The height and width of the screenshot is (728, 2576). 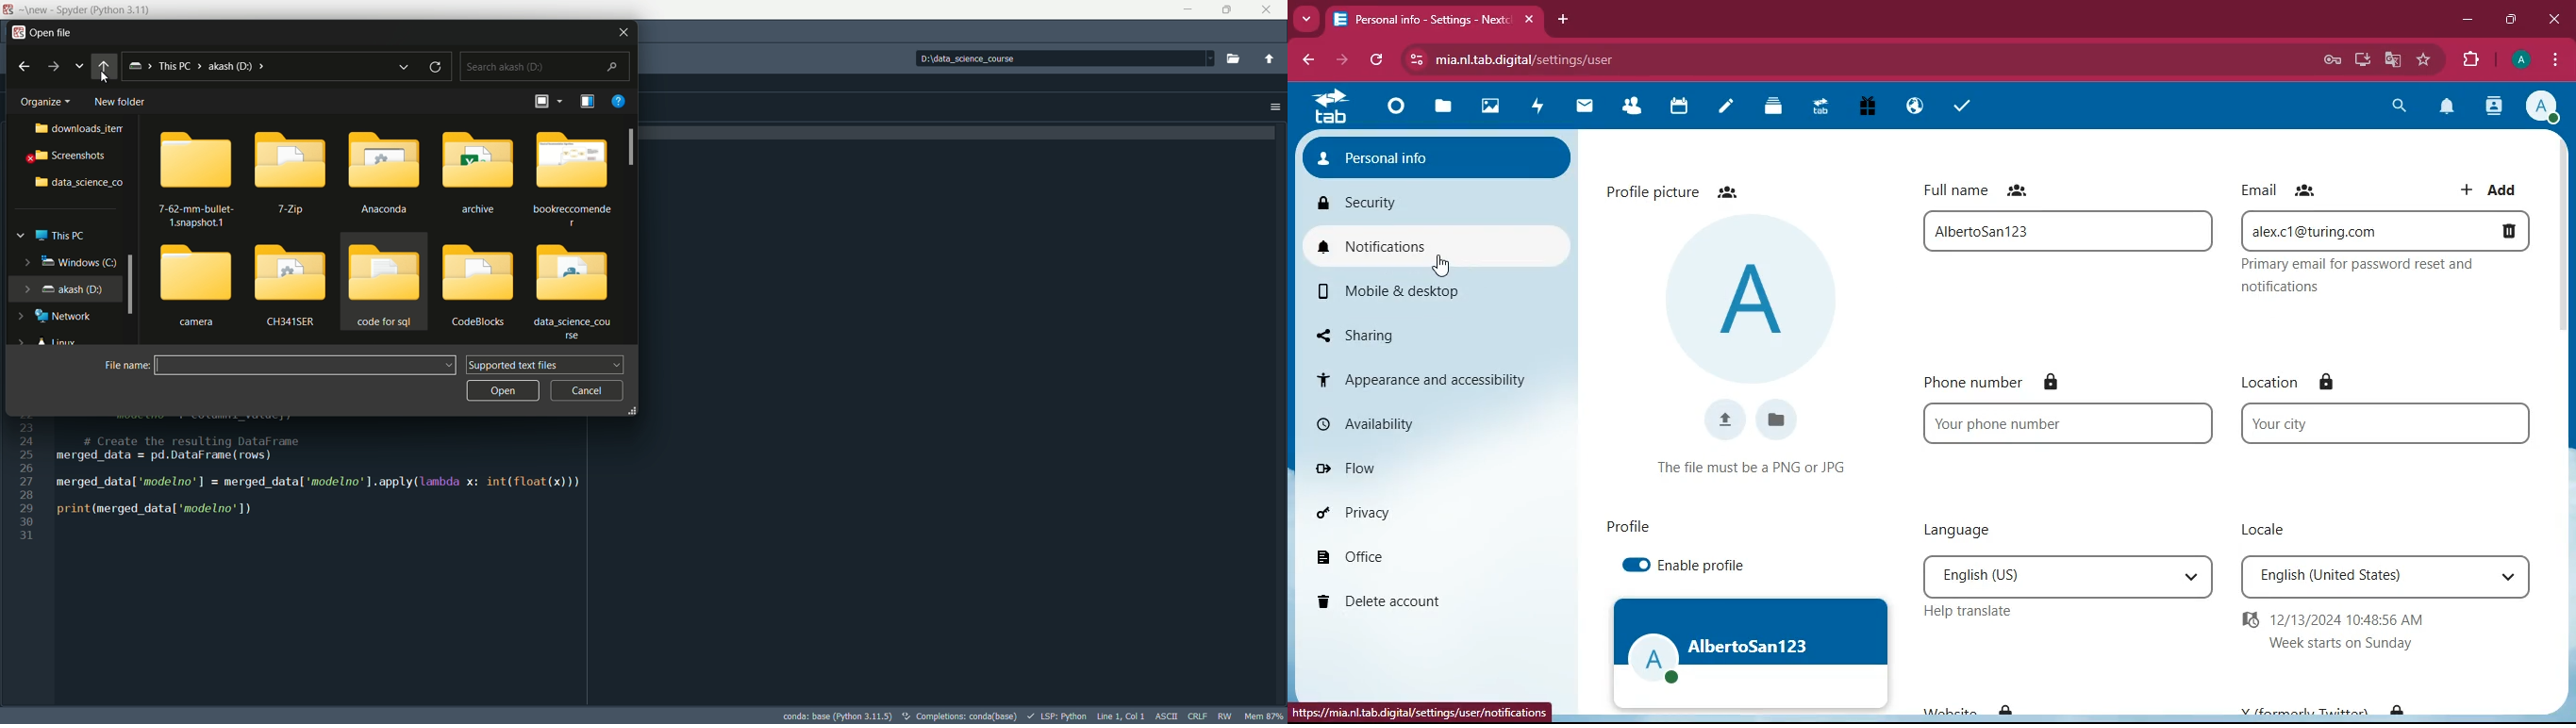 I want to click on Drop down, so click(x=1307, y=20).